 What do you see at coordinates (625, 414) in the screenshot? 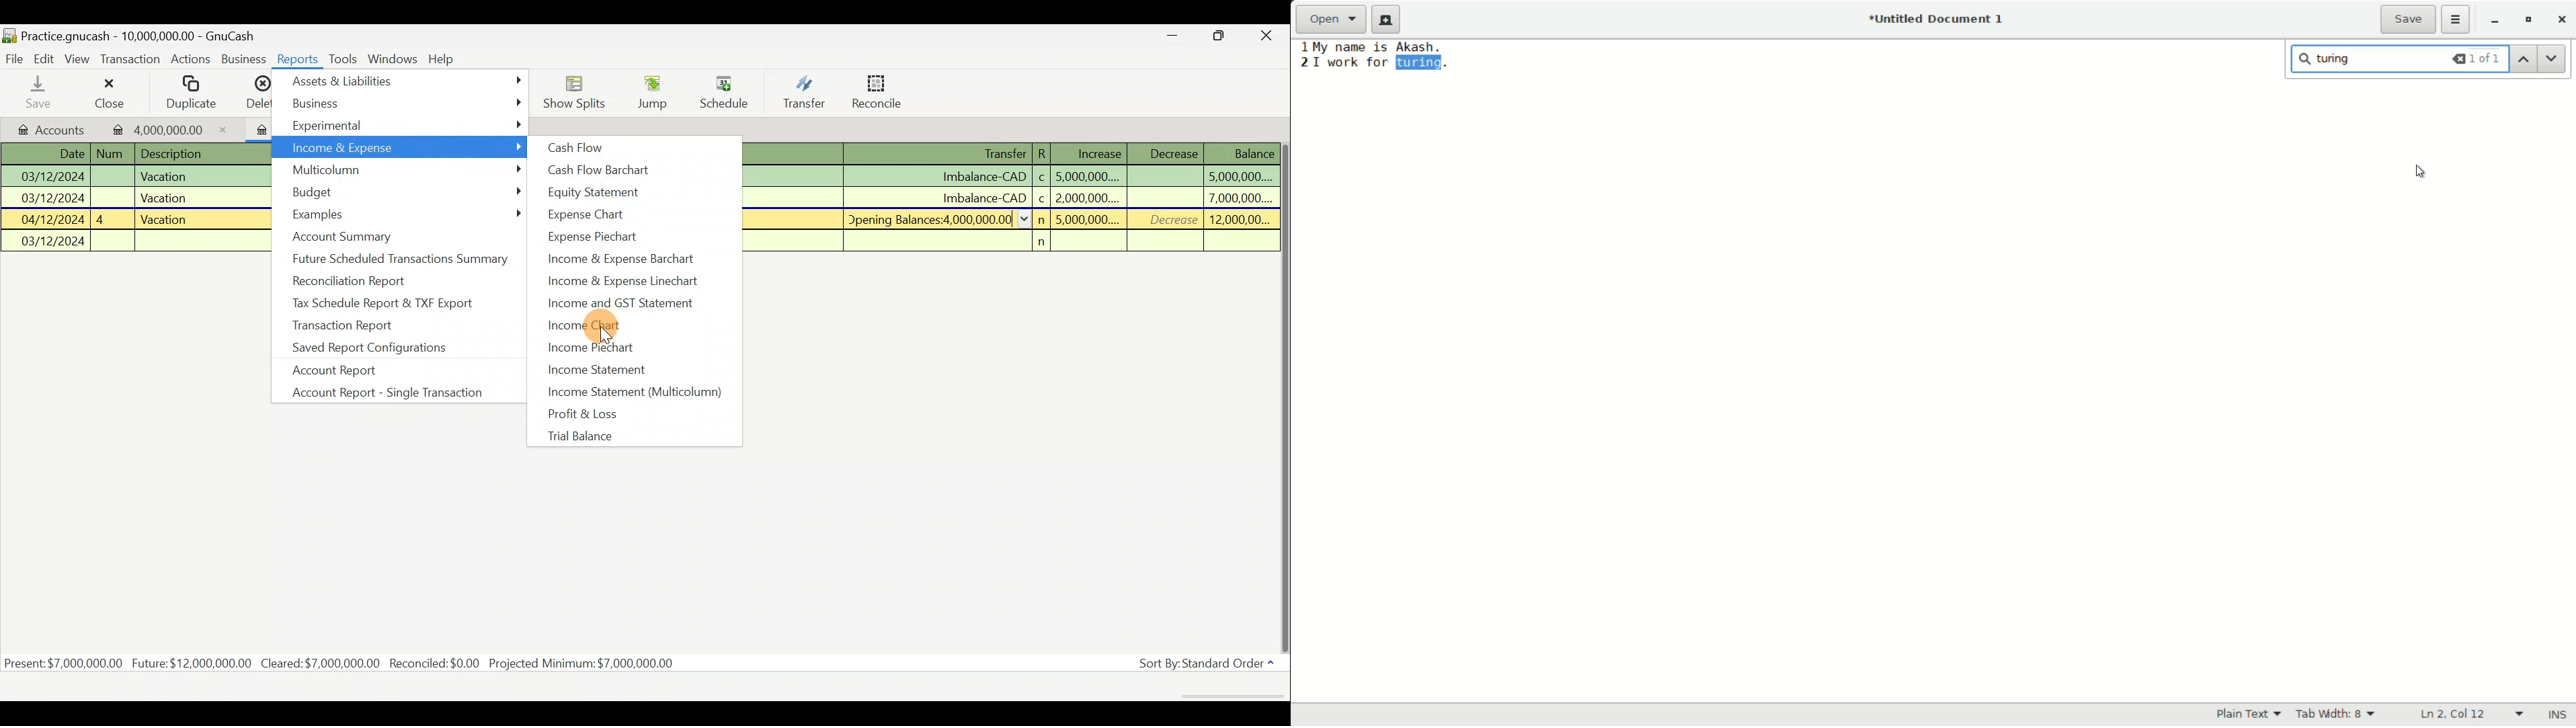
I see `Profit & loss` at bounding box center [625, 414].